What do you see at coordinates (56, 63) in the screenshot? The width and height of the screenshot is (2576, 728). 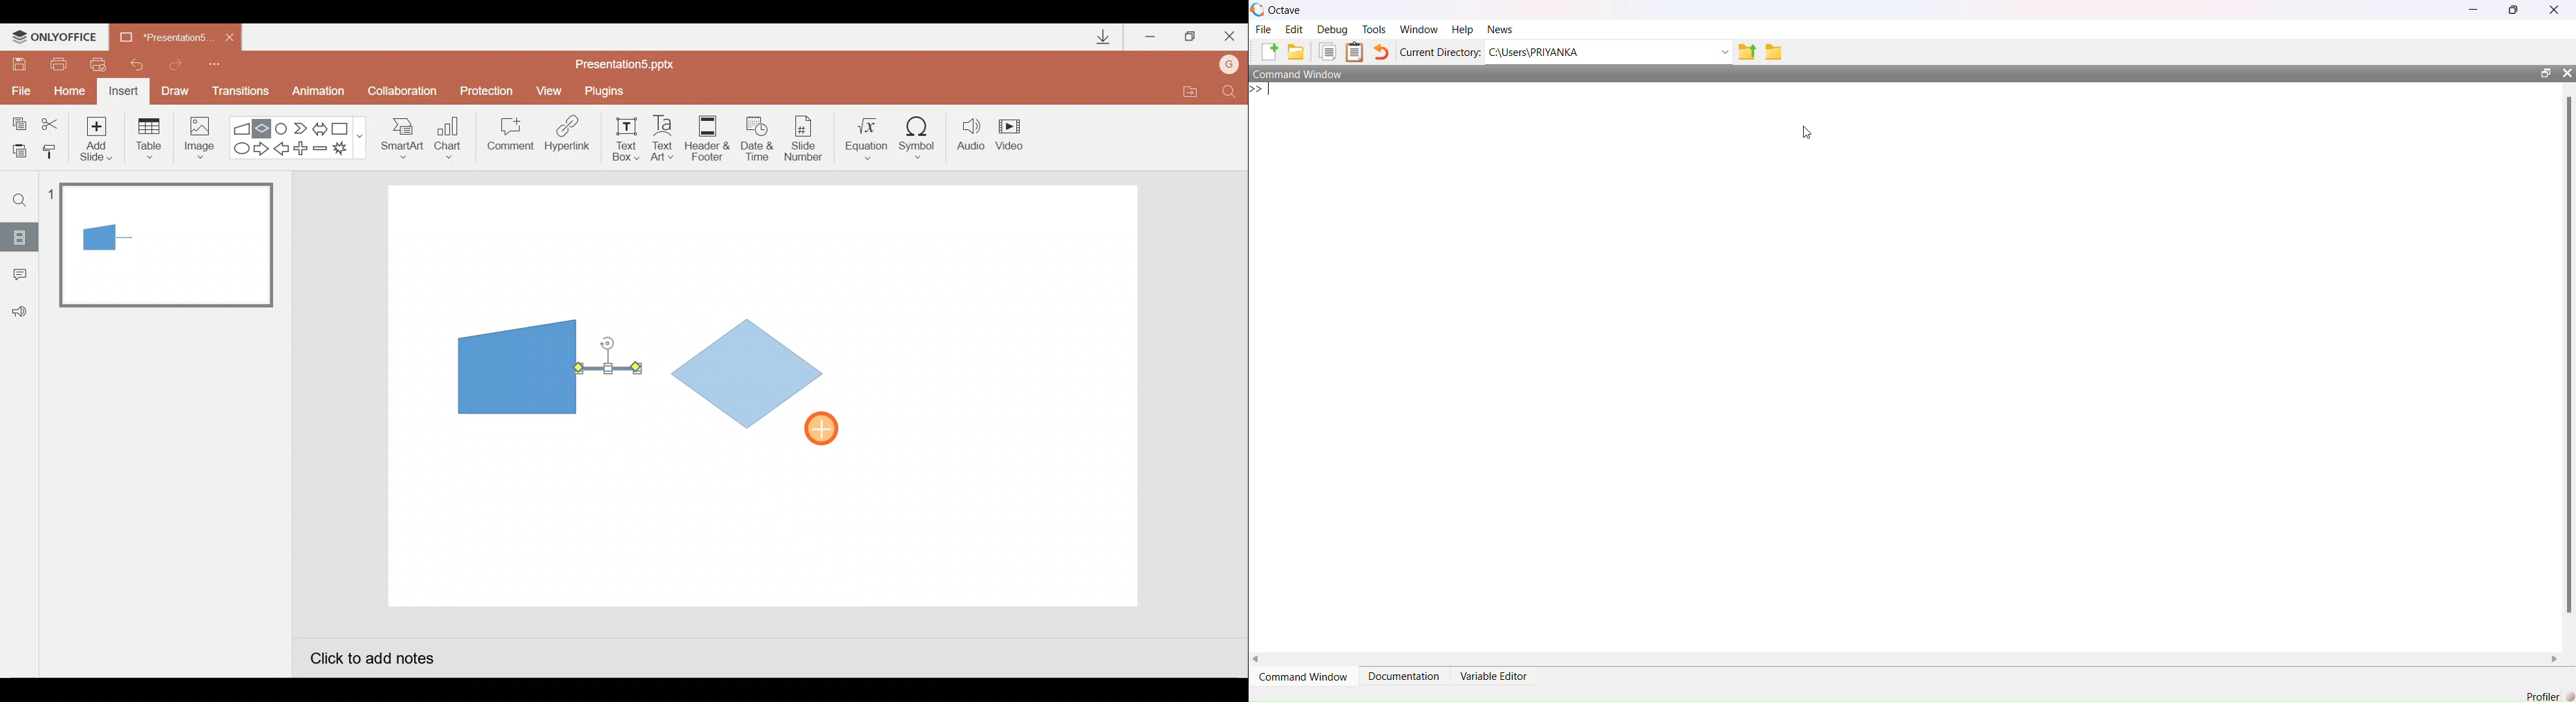 I see `Print file` at bounding box center [56, 63].